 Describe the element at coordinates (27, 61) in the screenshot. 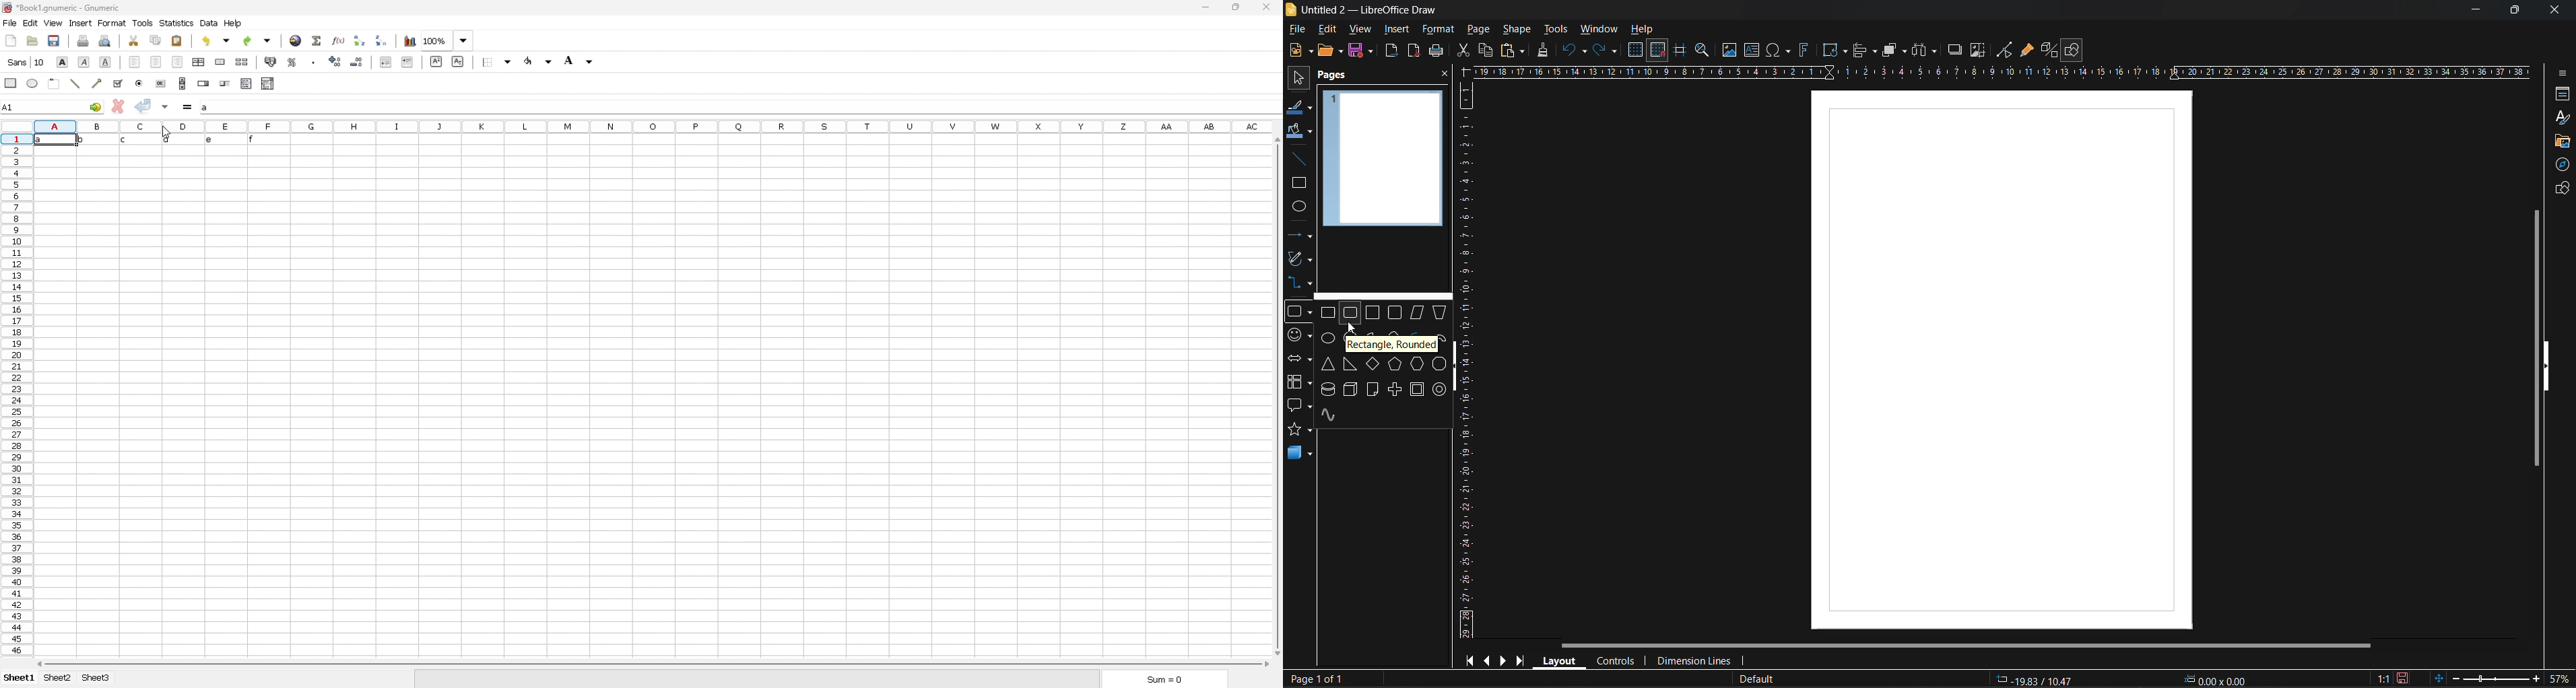

I see `font` at that location.